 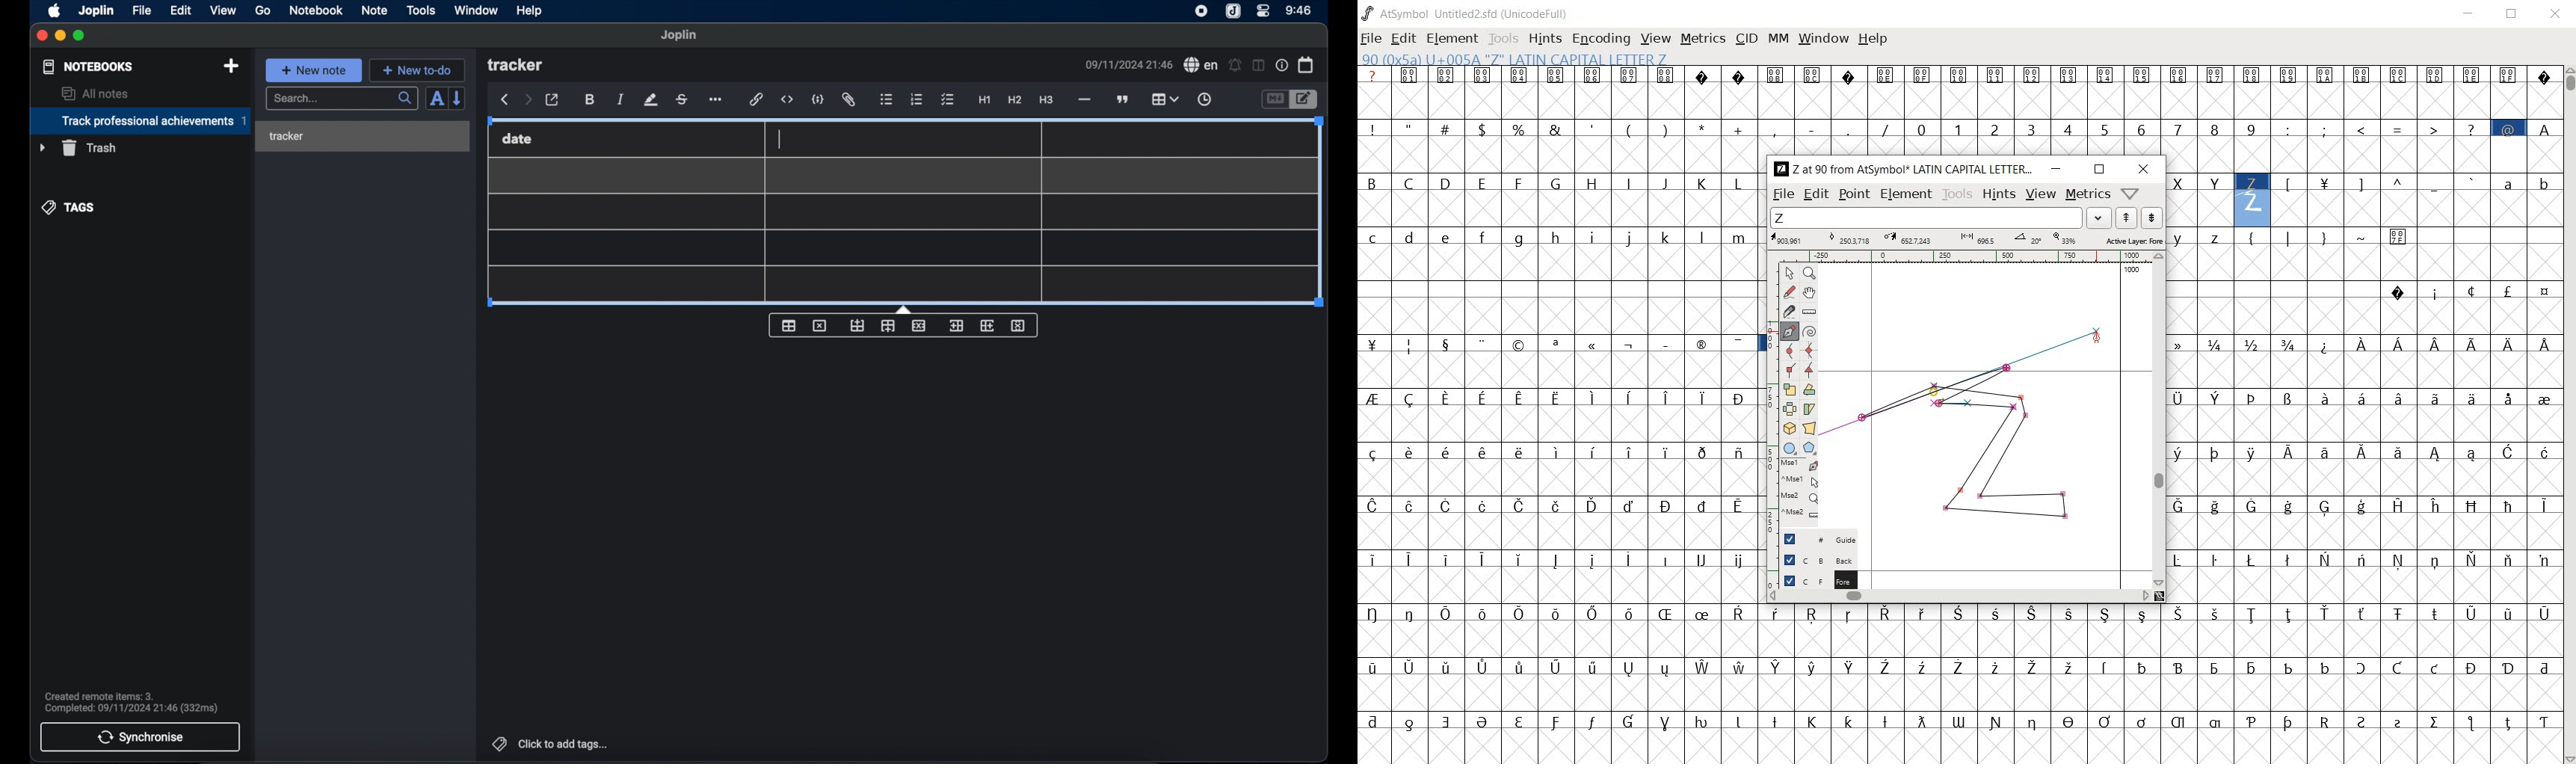 I want to click on reverse sort order, so click(x=459, y=98).